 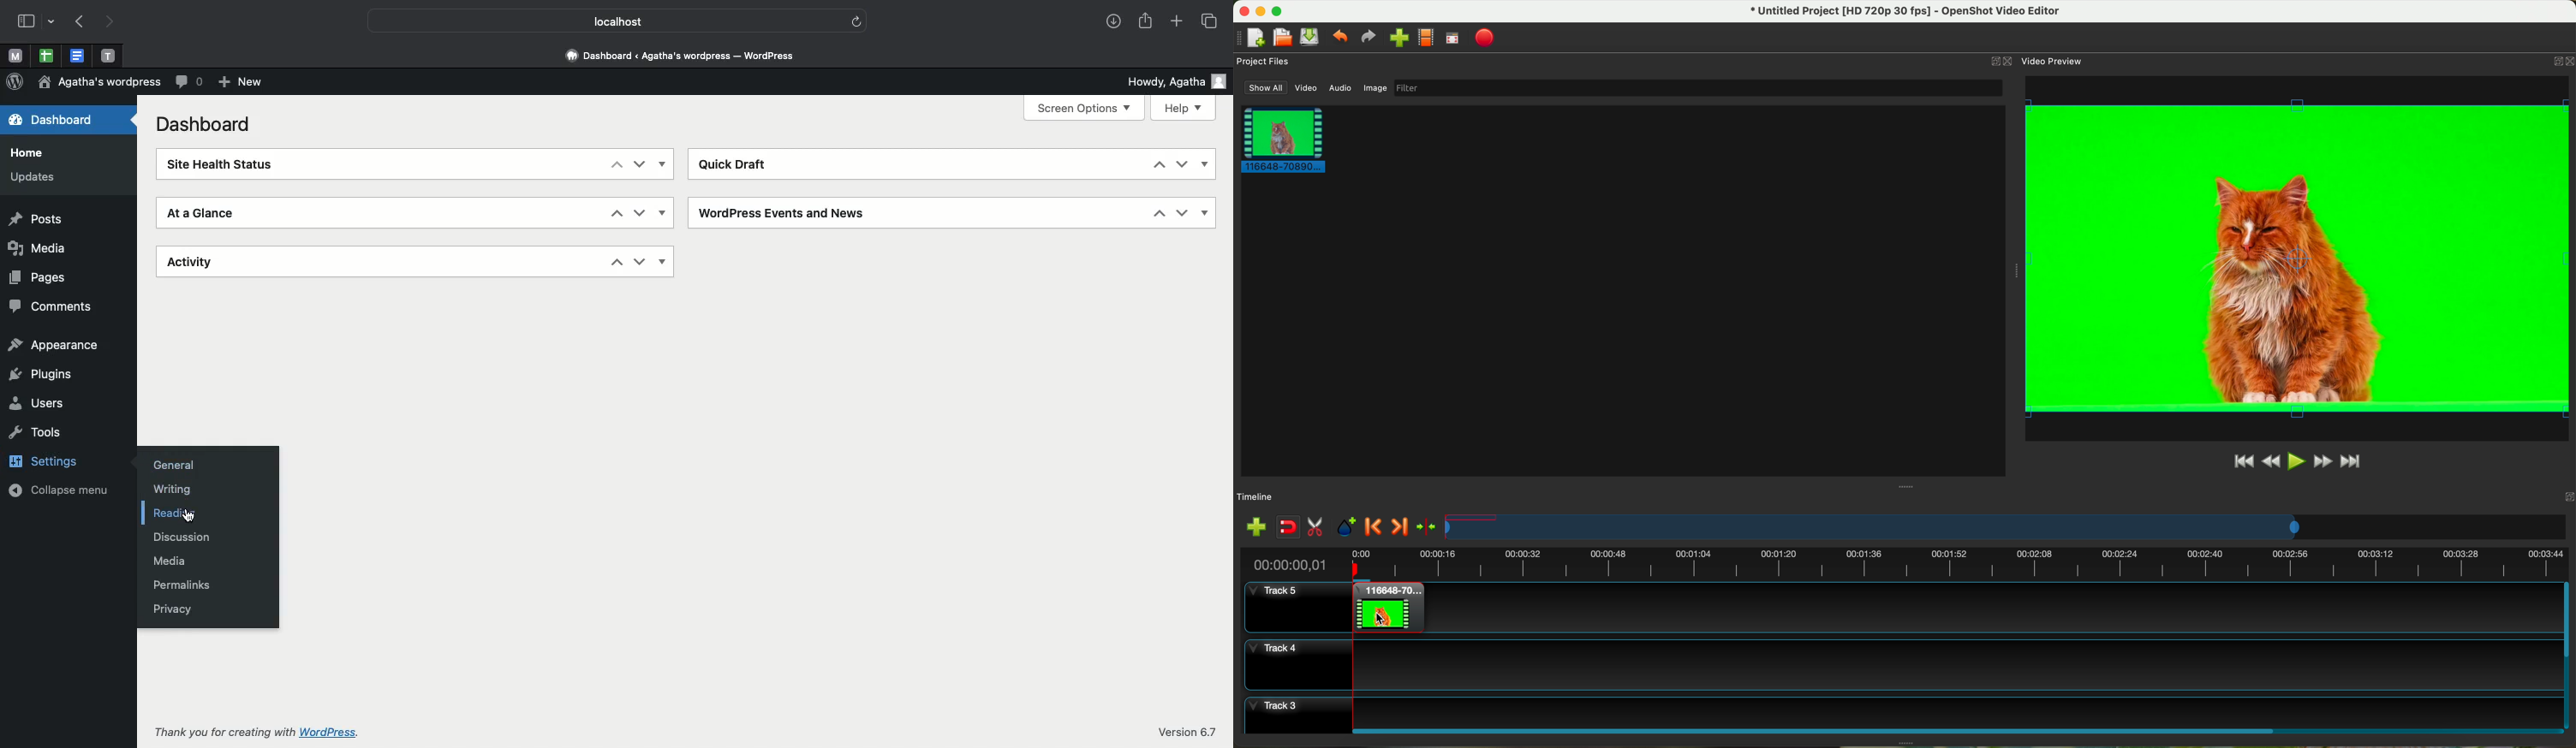 What do you see at coordinates (166, 492) in the screenshot?
I see `Writing` at bounding box center [166, 492].